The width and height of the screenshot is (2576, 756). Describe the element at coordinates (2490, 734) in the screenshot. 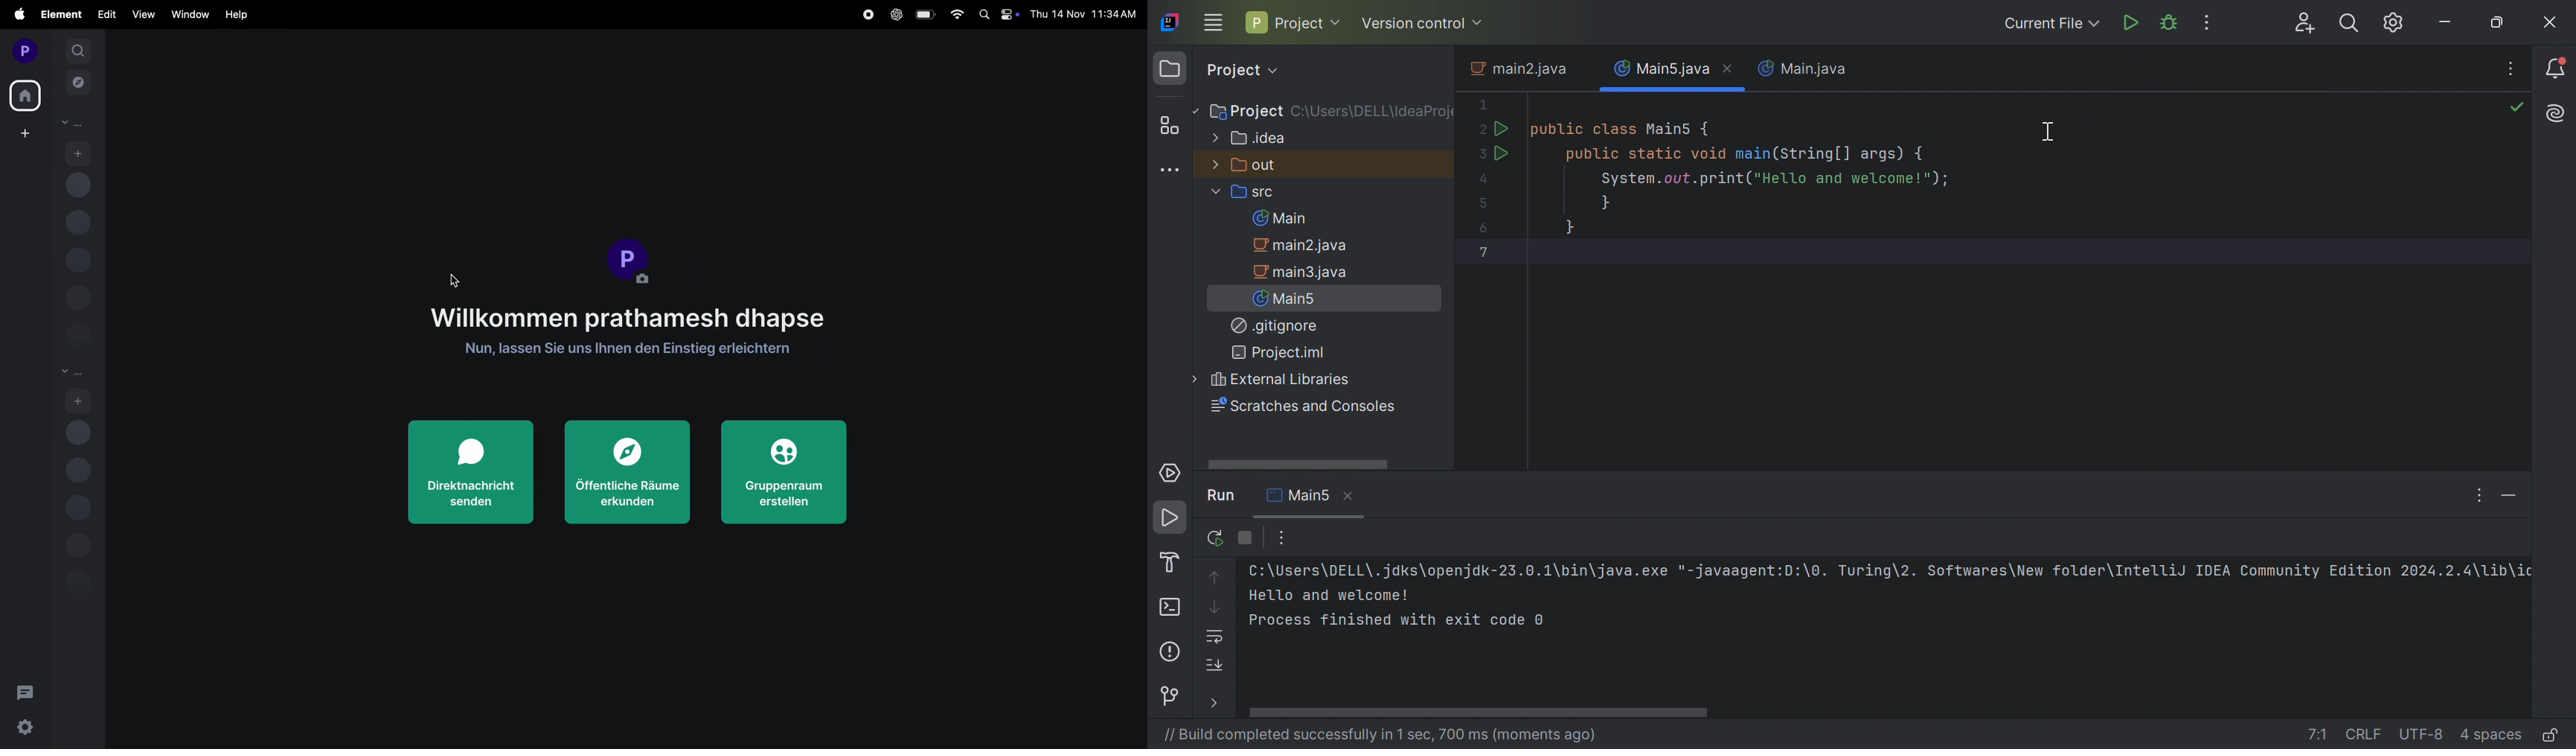

I see `4 spaces` at that location.